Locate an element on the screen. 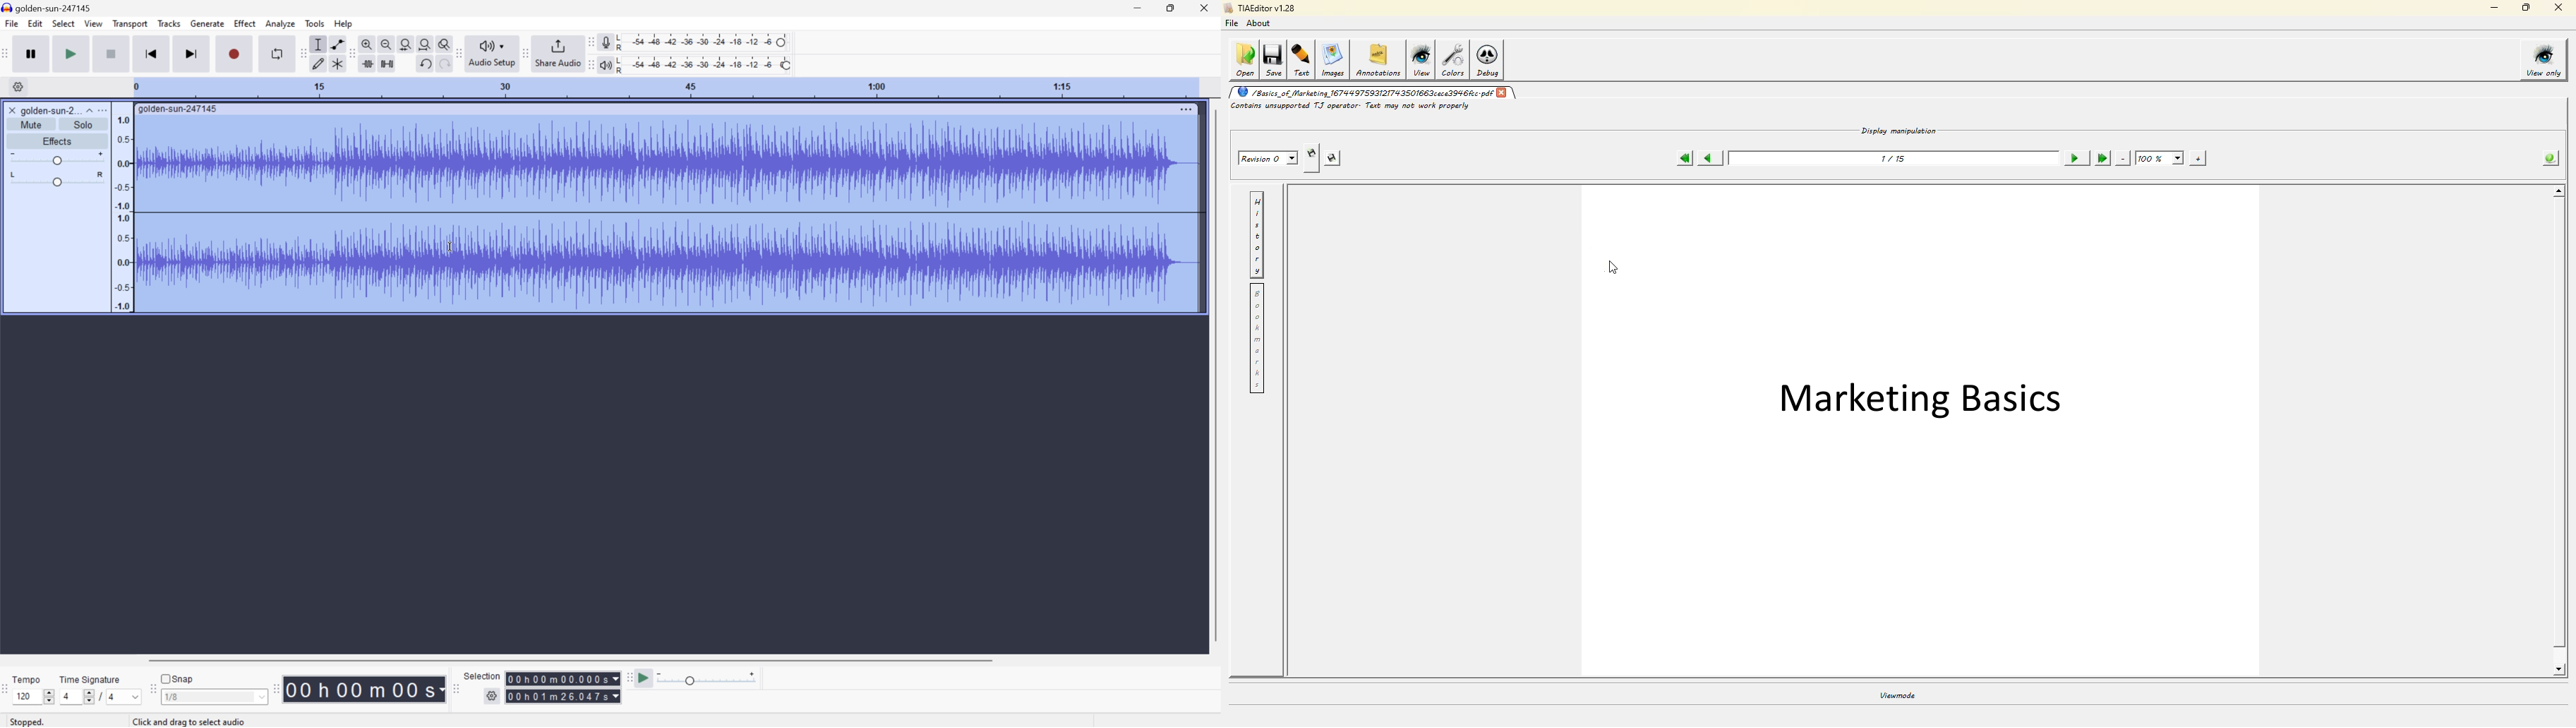 The width and height of the screenshot is (2576, 728). Audacity Snapping toobar is located at coordinates (150, 690).